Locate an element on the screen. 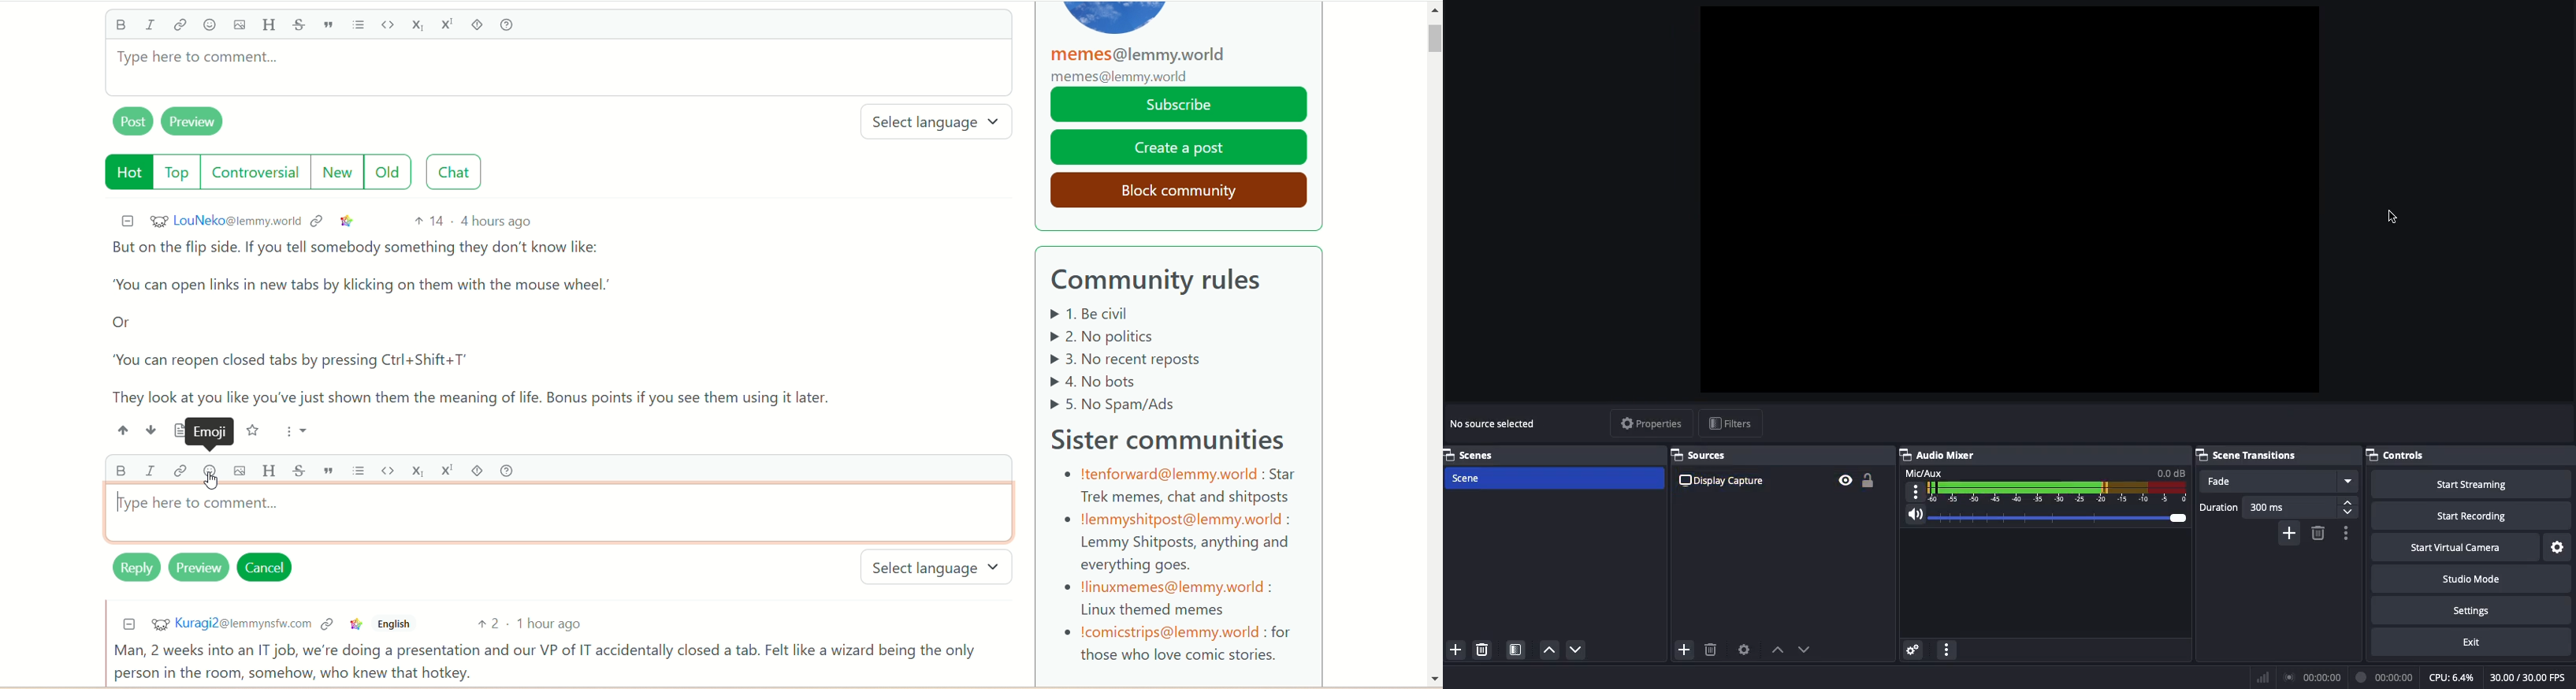 This screenshot has height=700, width=2576. Scene filter is located at coordinates (1516, 651).